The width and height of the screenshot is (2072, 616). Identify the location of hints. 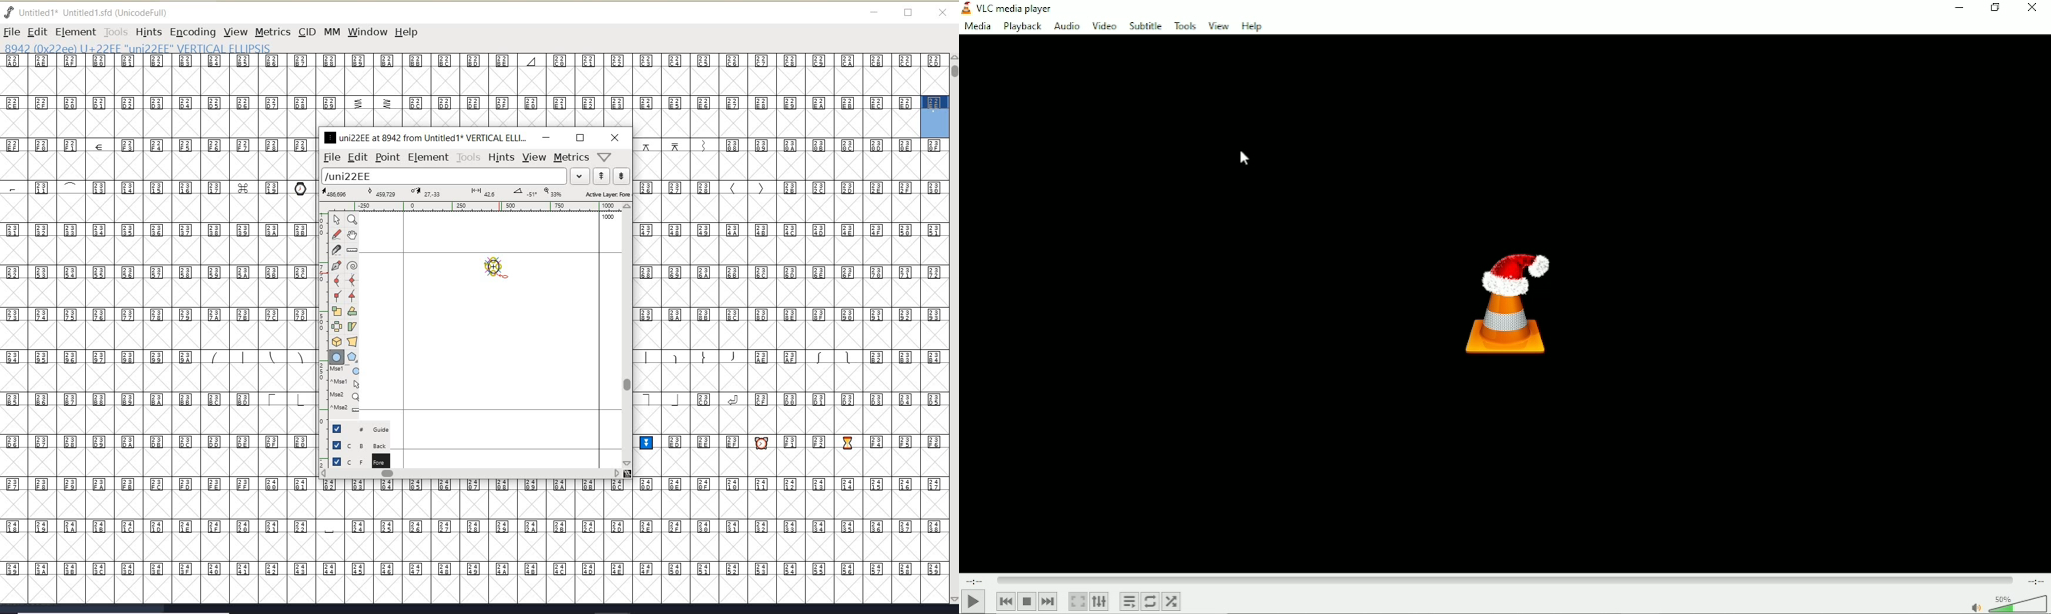
(501, 158).